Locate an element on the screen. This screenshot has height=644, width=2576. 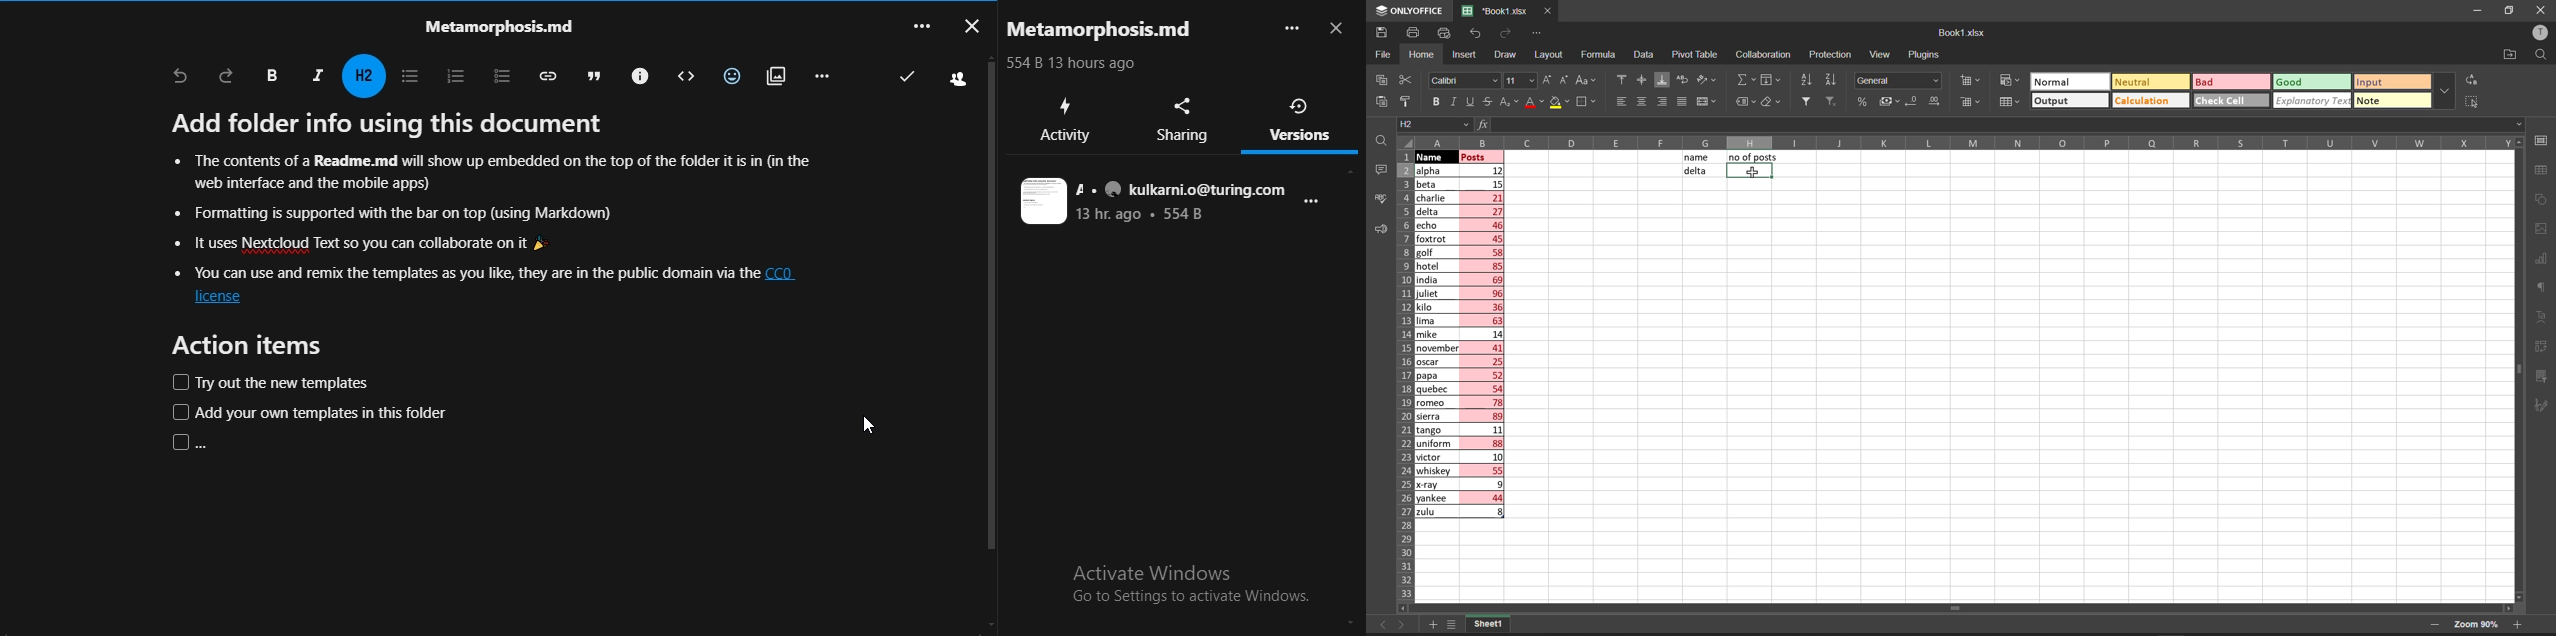
percent style is located at coordinates (1860, 103).